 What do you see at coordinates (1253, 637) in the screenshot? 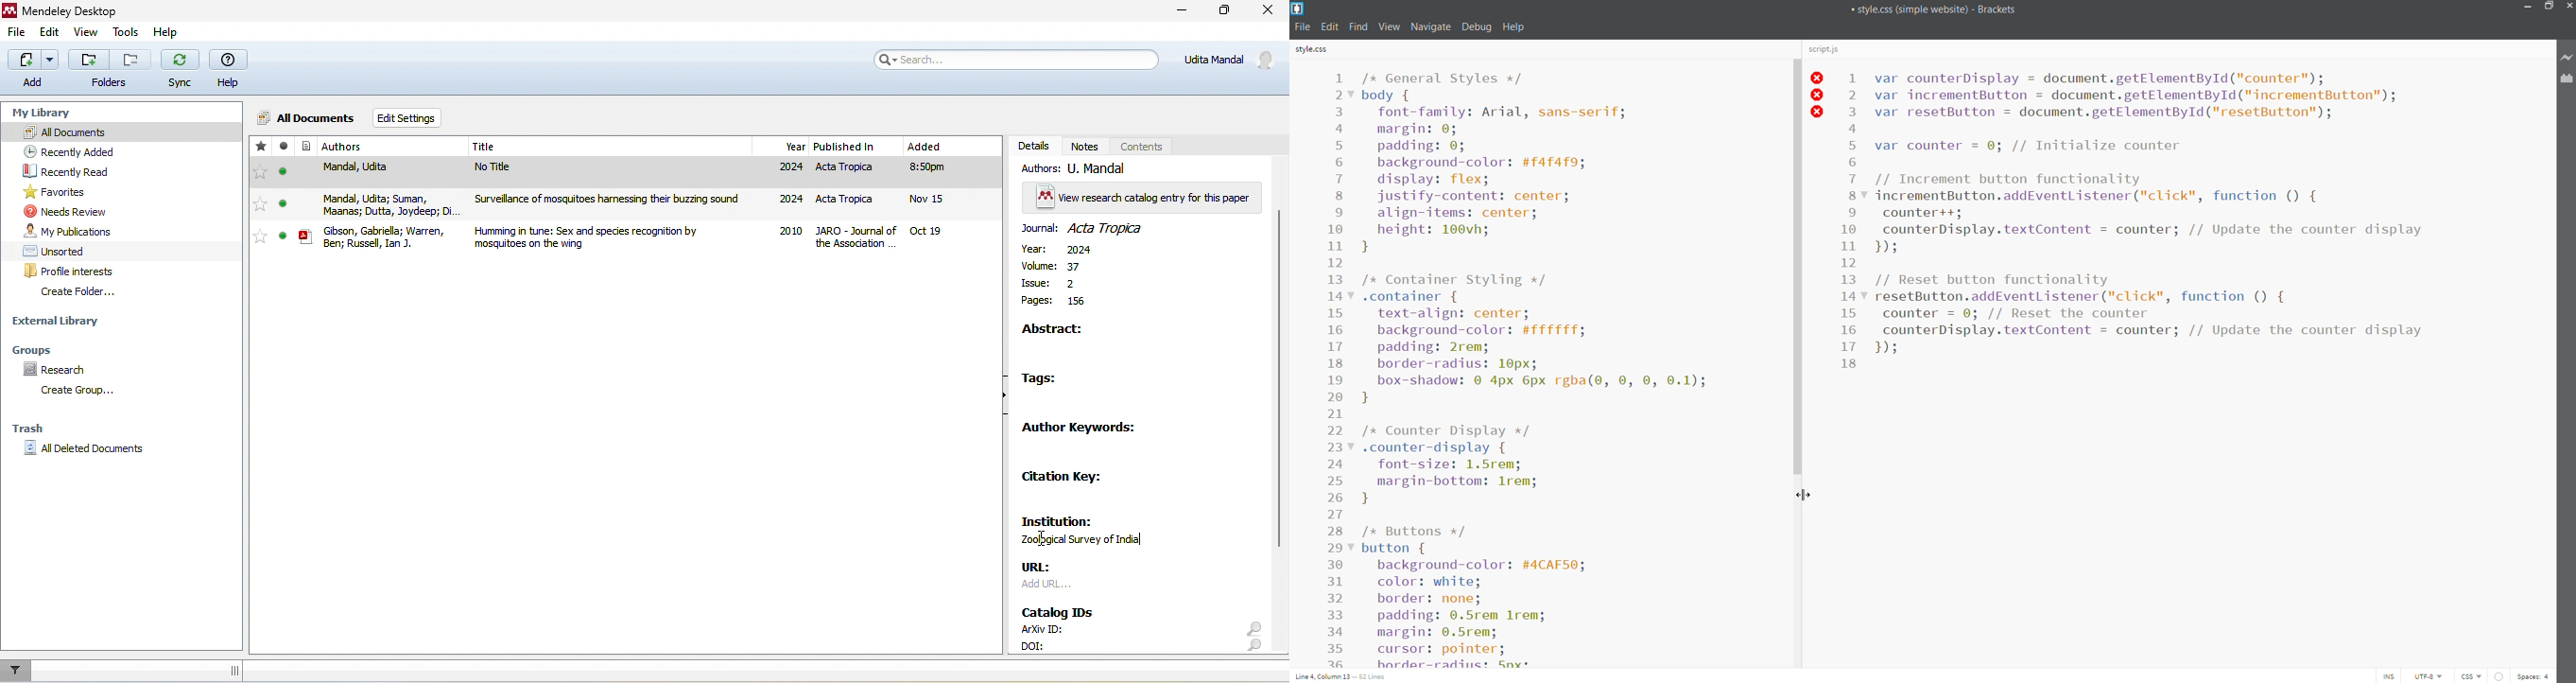
I see `search` at bounding box center [1253, 637].